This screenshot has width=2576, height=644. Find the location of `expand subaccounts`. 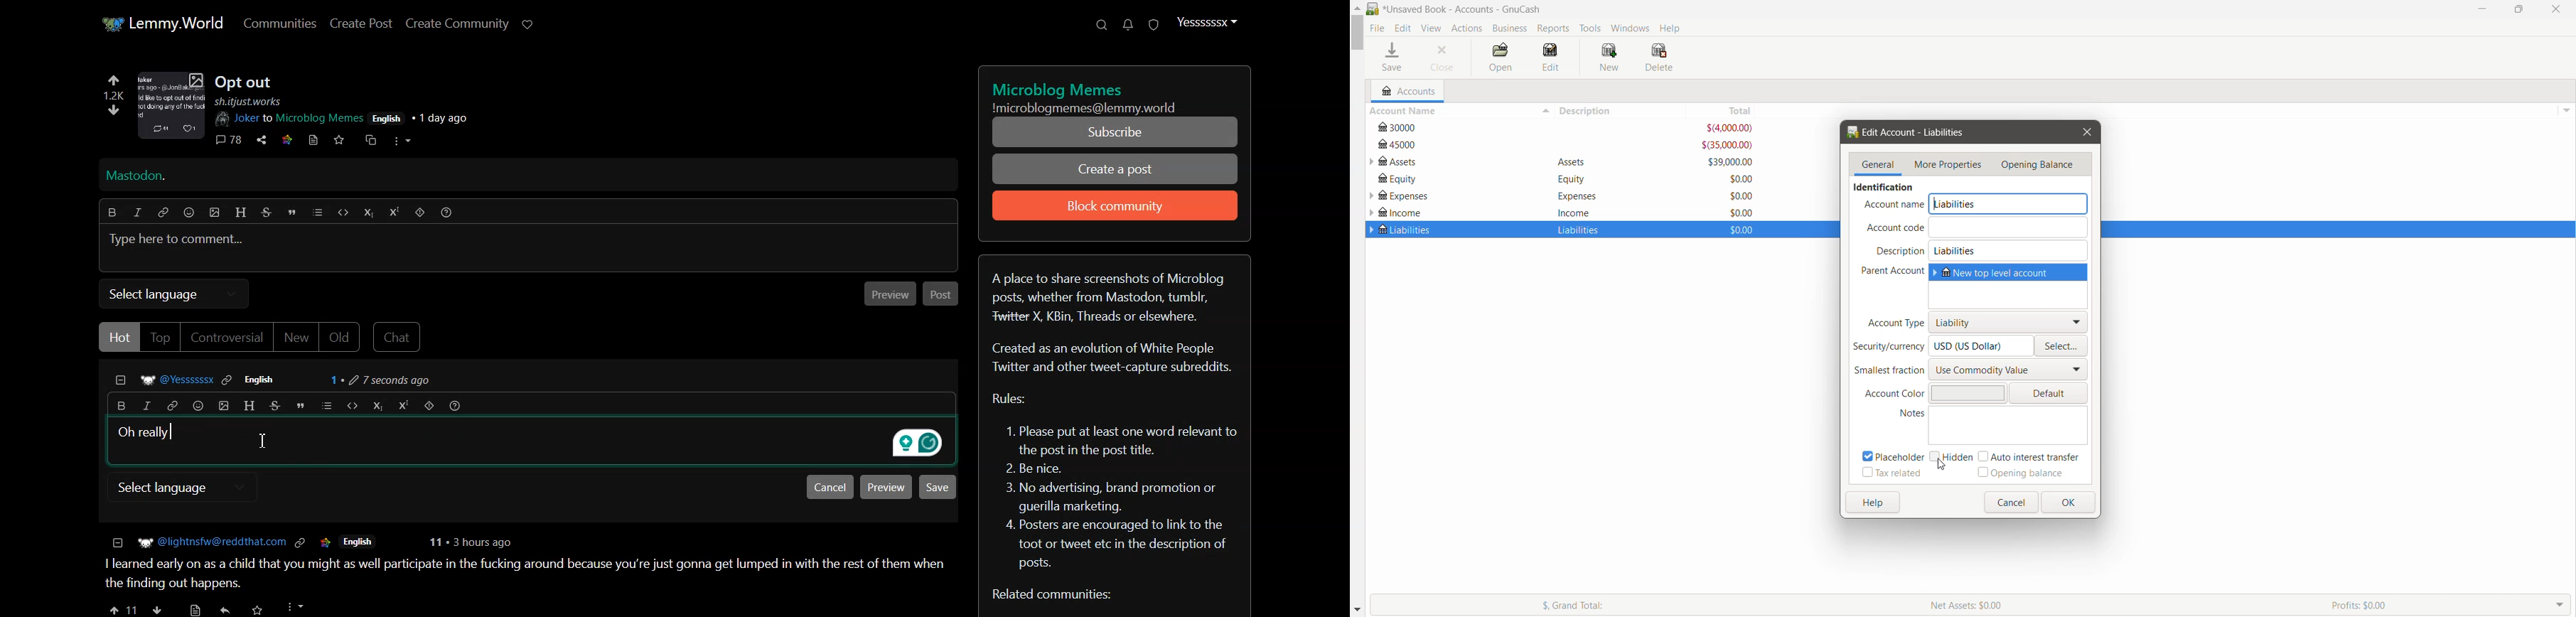

expand subaccounts is located at coordinates (1372, 162).